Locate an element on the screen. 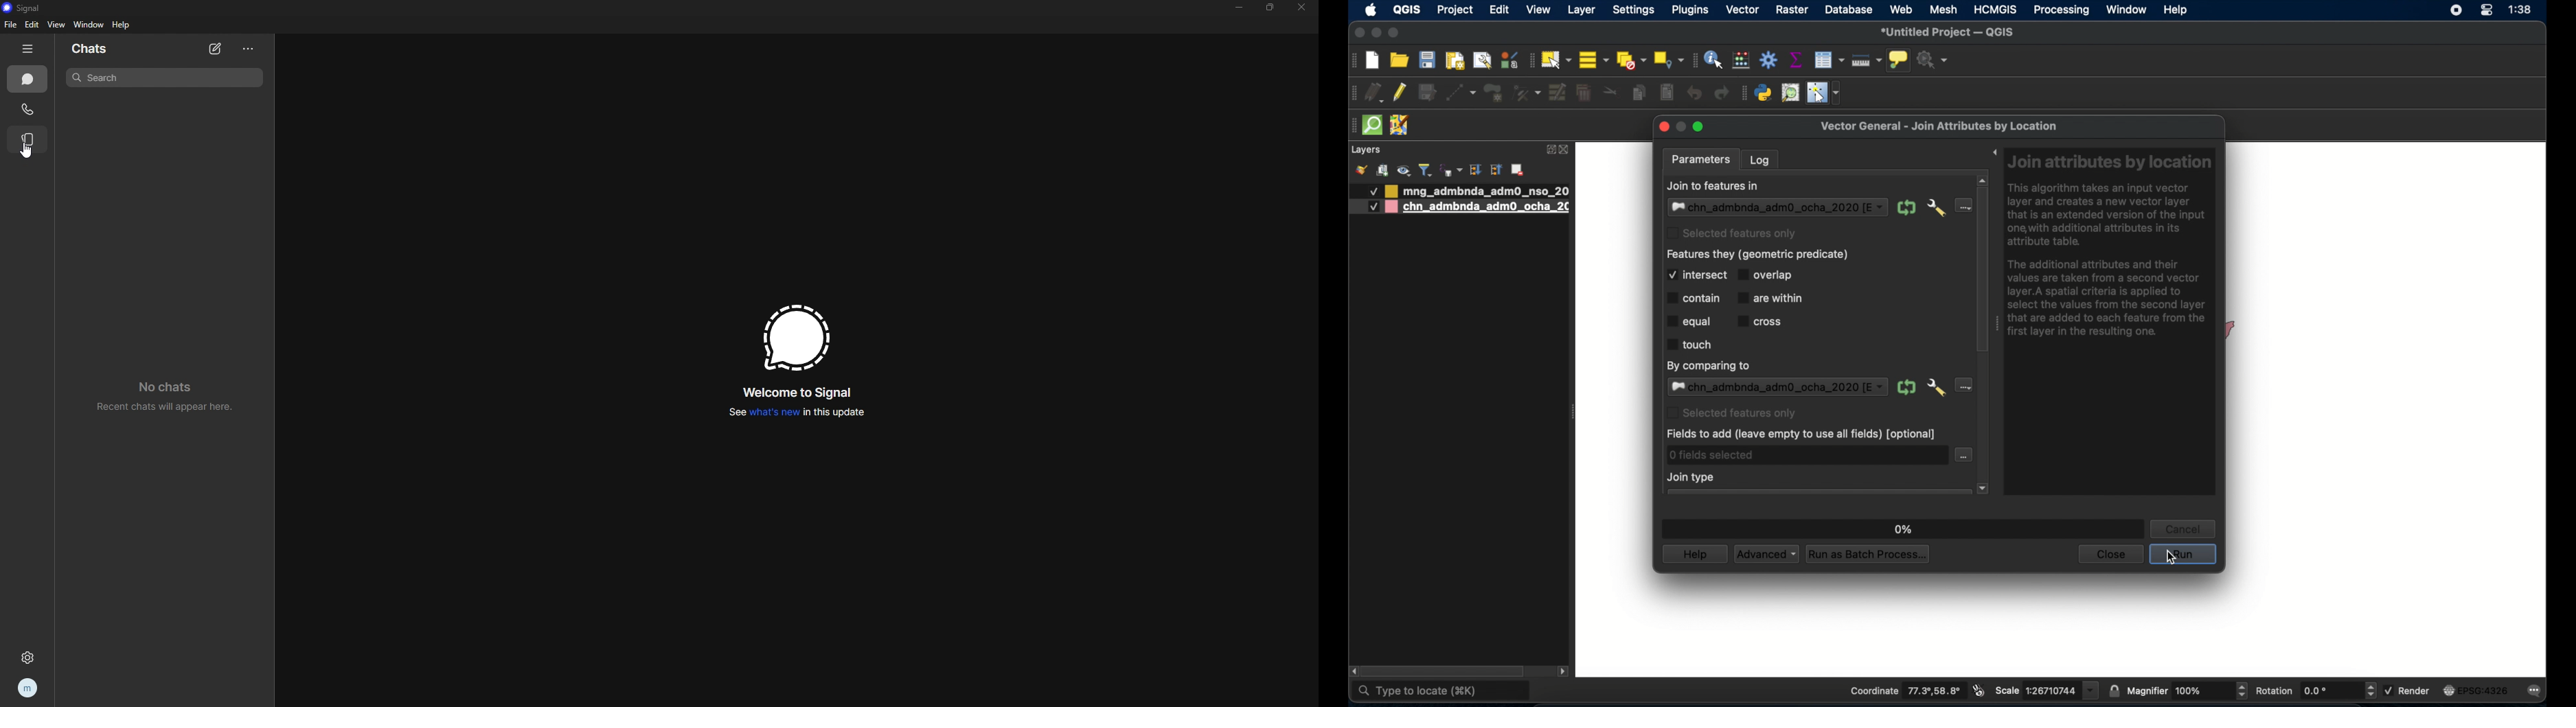  menu button is located at coordinates (1961, 206).